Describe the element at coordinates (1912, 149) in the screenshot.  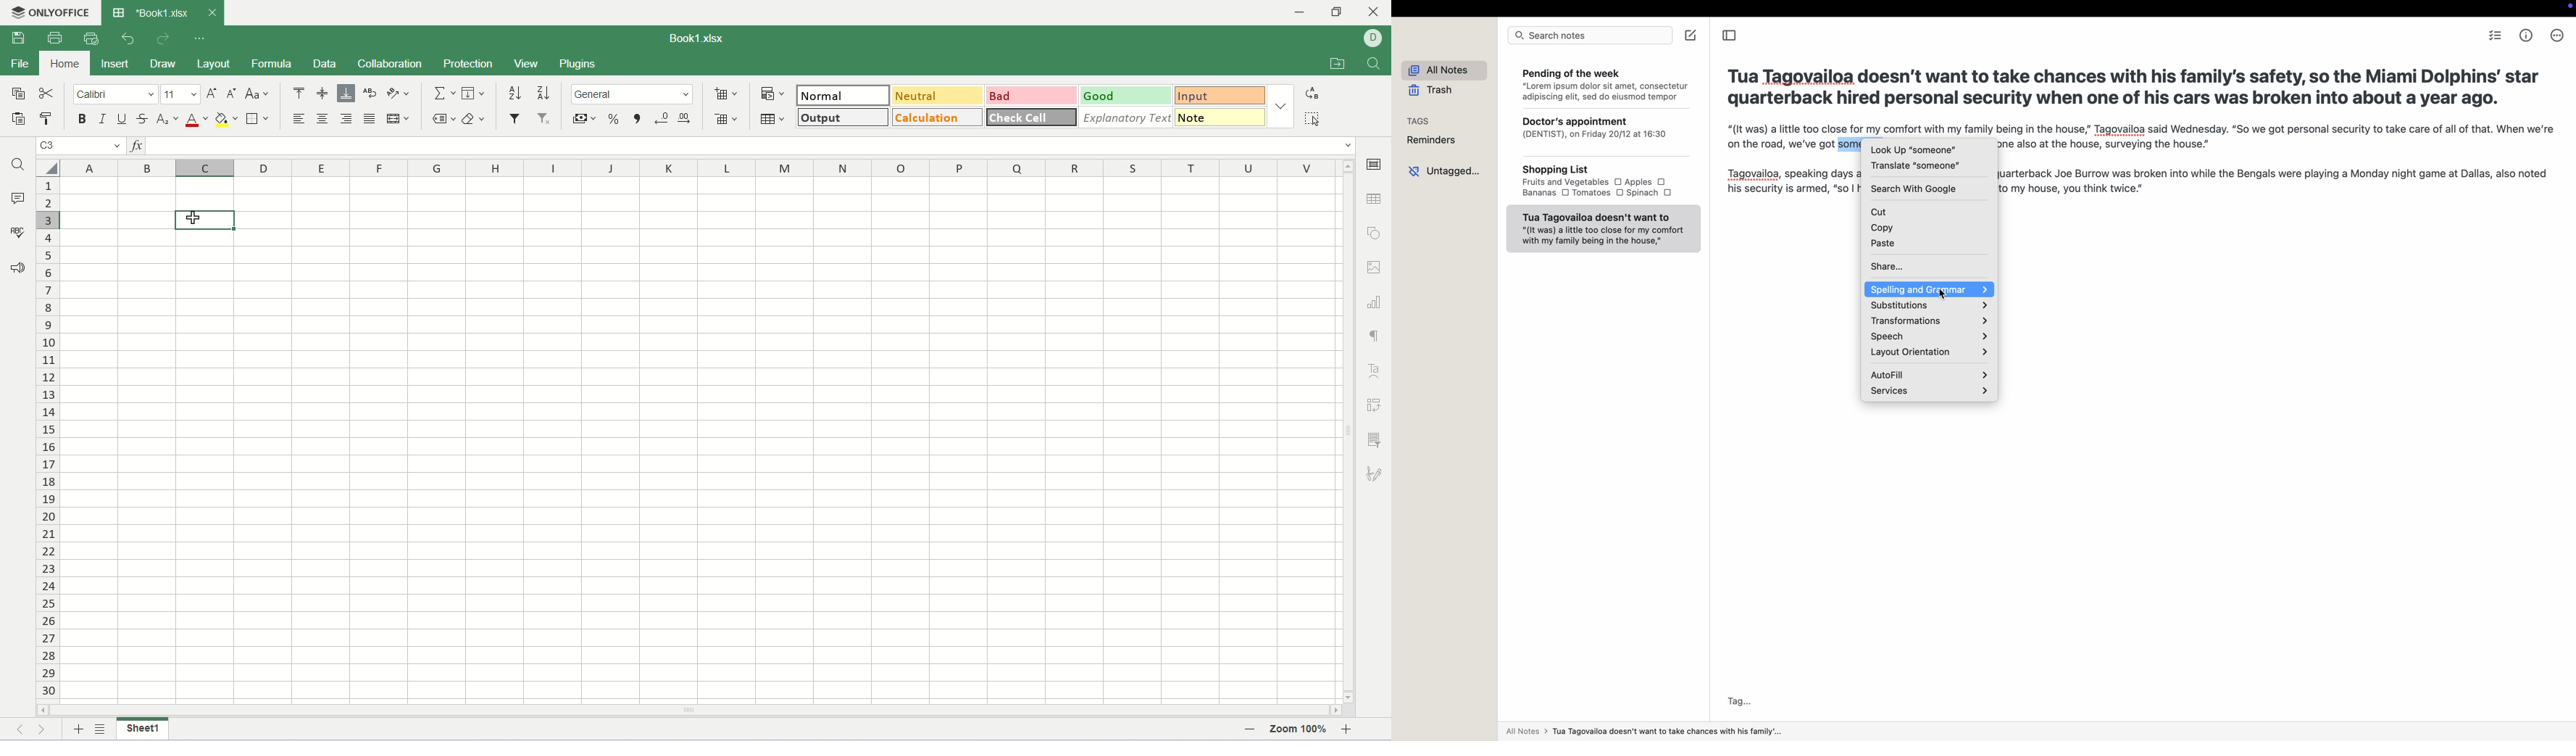
I see `look up"someone"` at that location.